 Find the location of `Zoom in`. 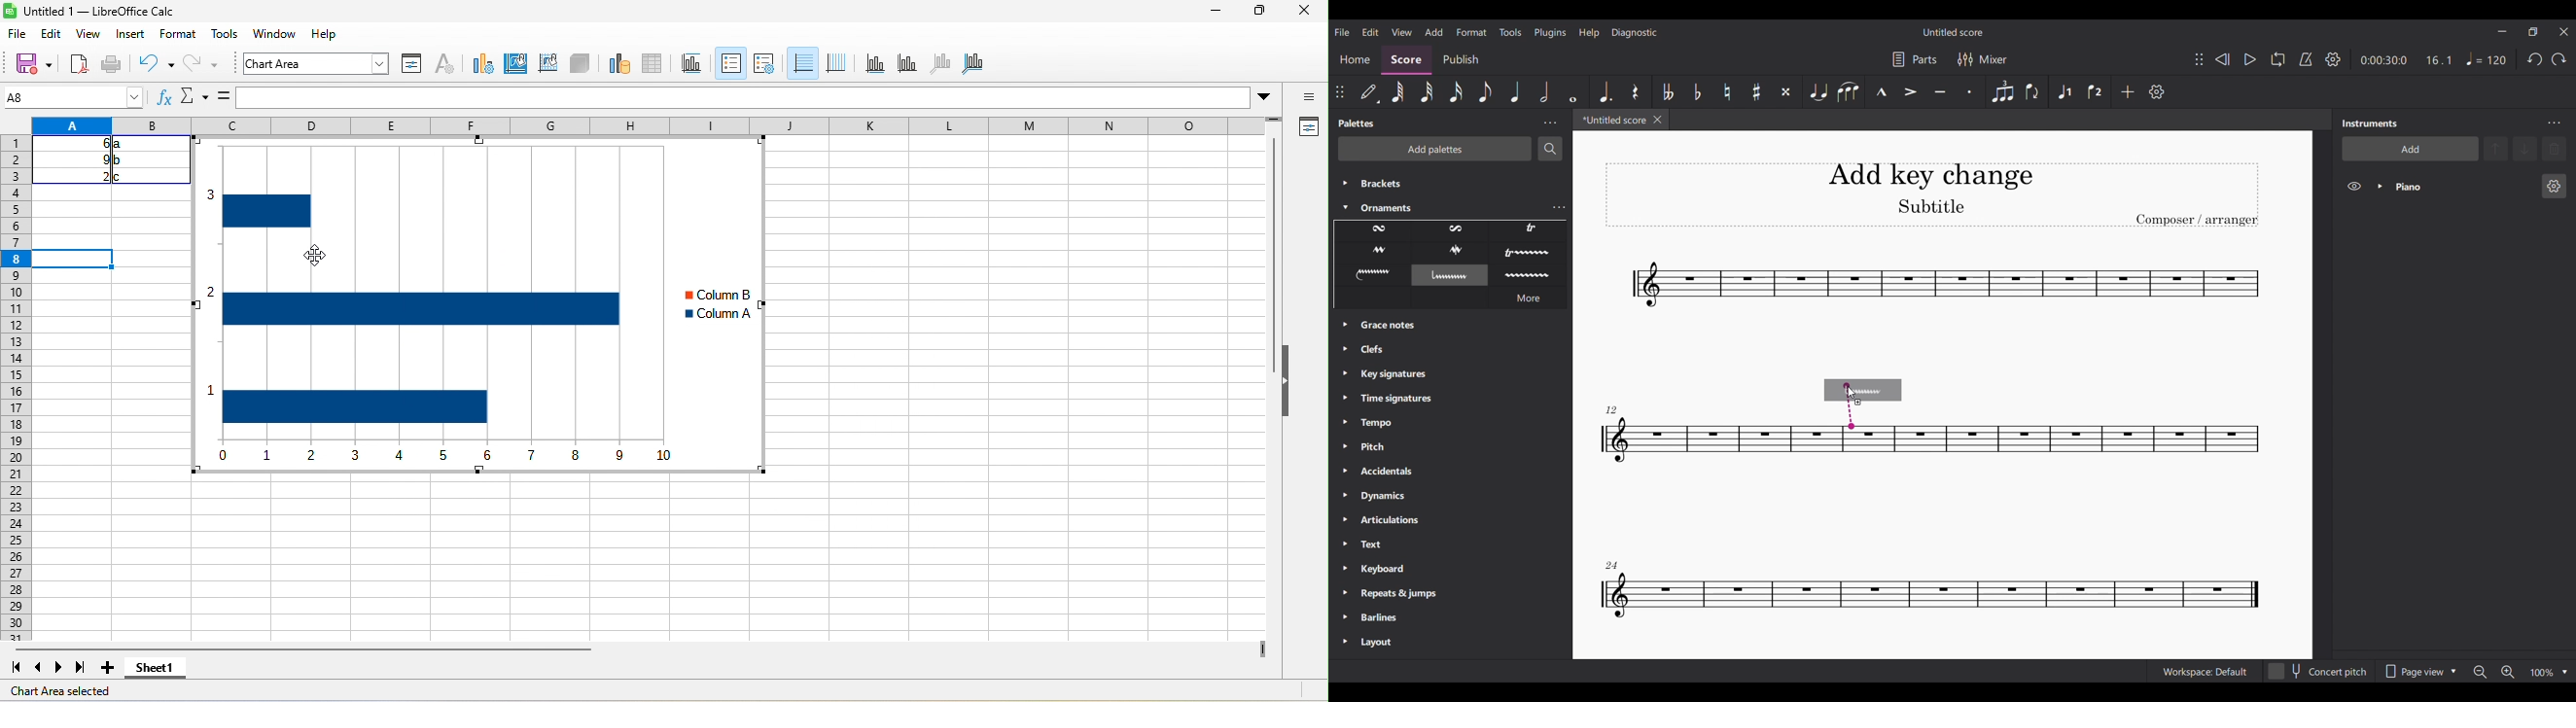

Zoom in is located at coordinates (2508, 672).